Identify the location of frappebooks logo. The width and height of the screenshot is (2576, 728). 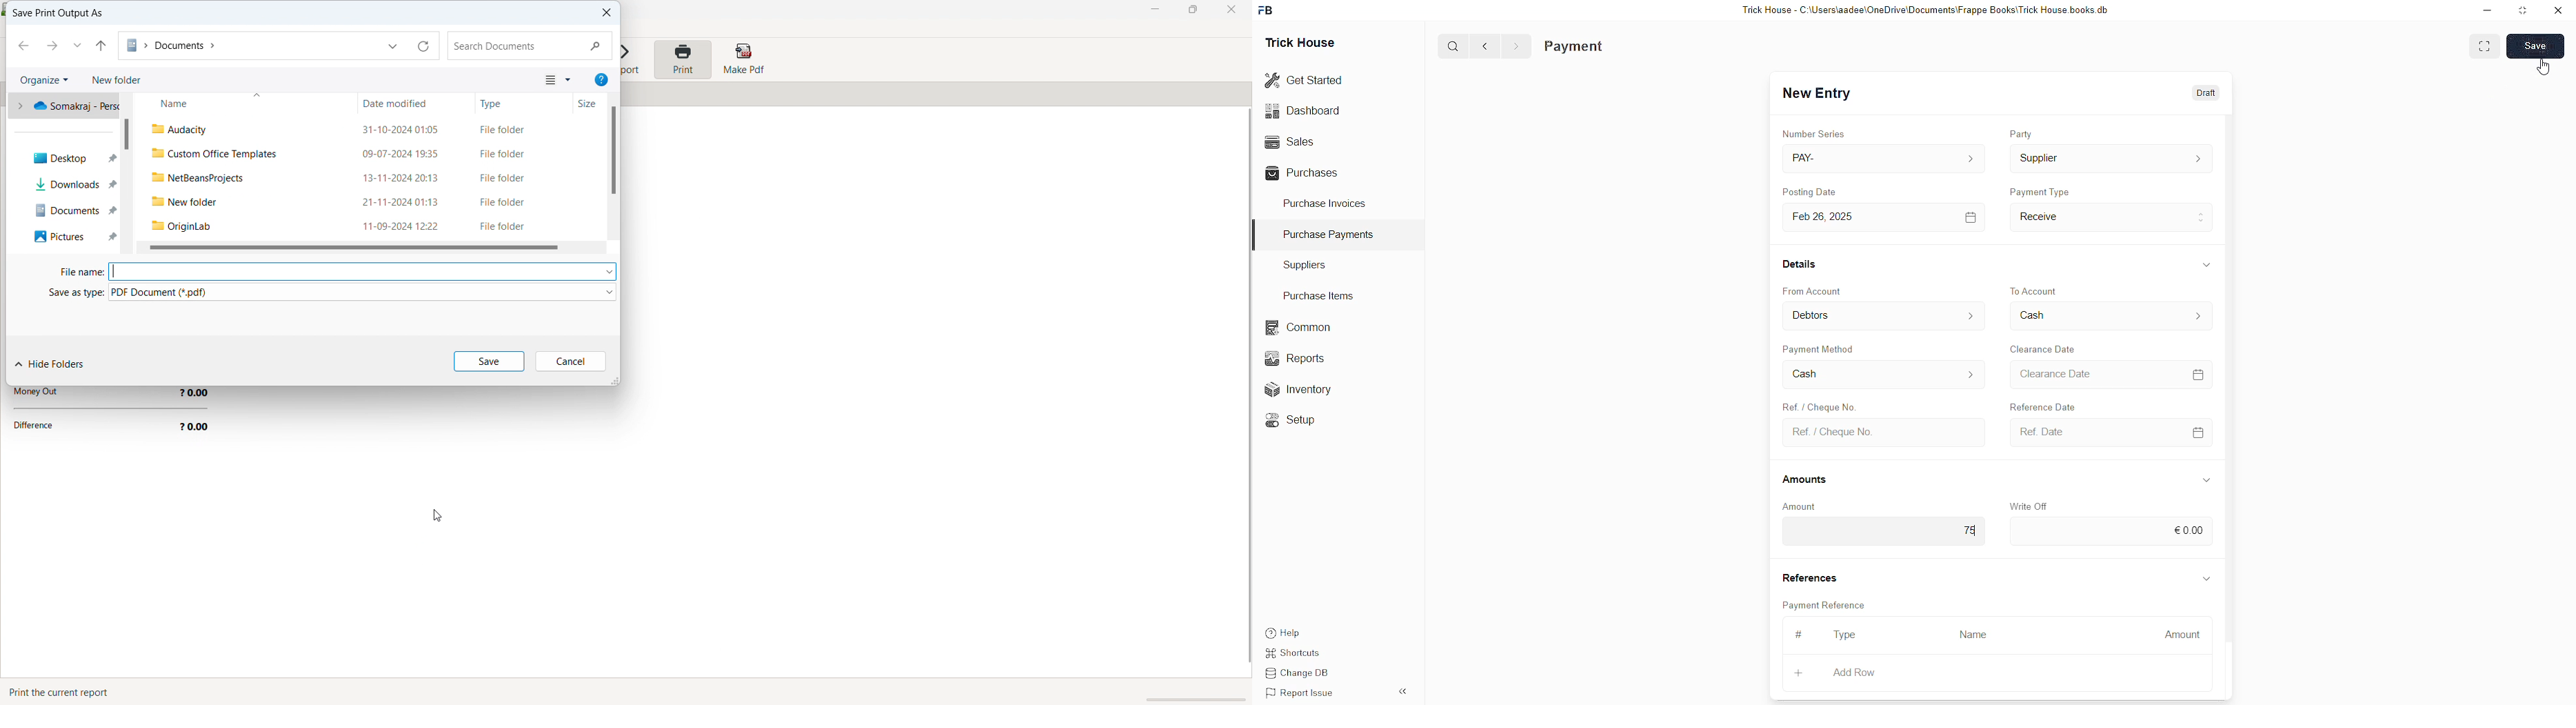
(1267, 8).